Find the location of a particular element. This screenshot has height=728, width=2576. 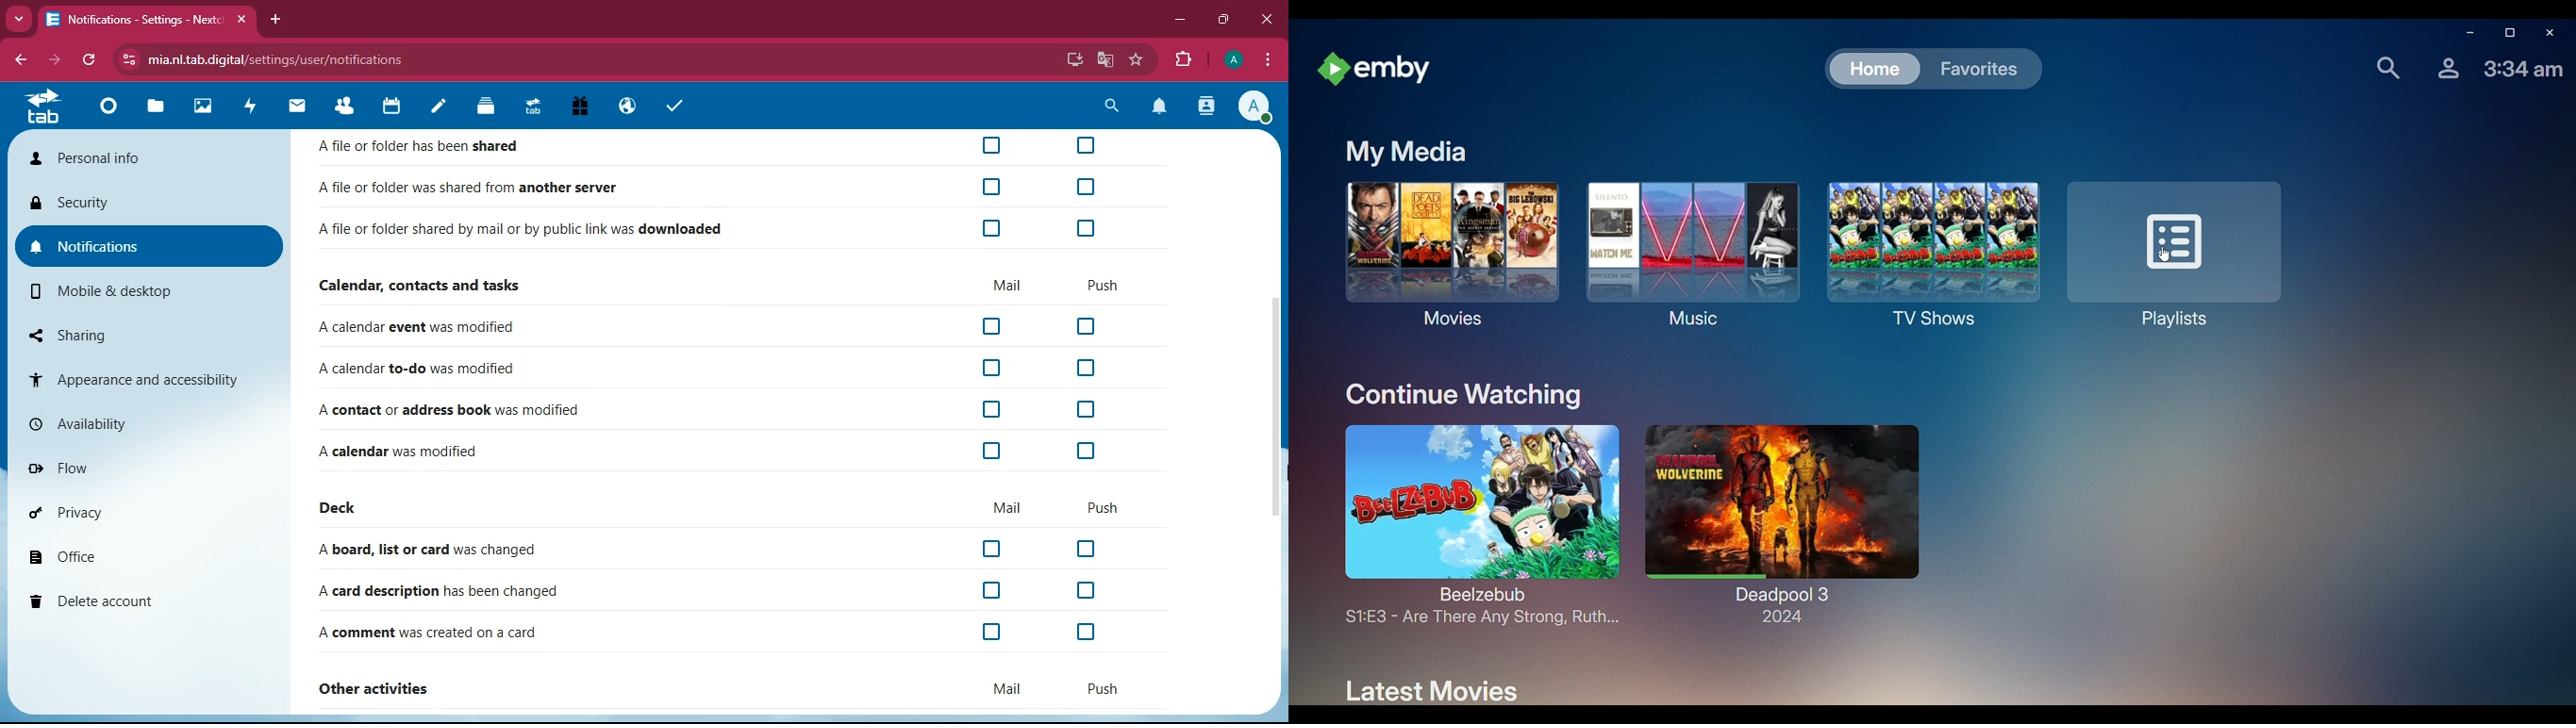

favorite is located at coordinates (1138, 59).